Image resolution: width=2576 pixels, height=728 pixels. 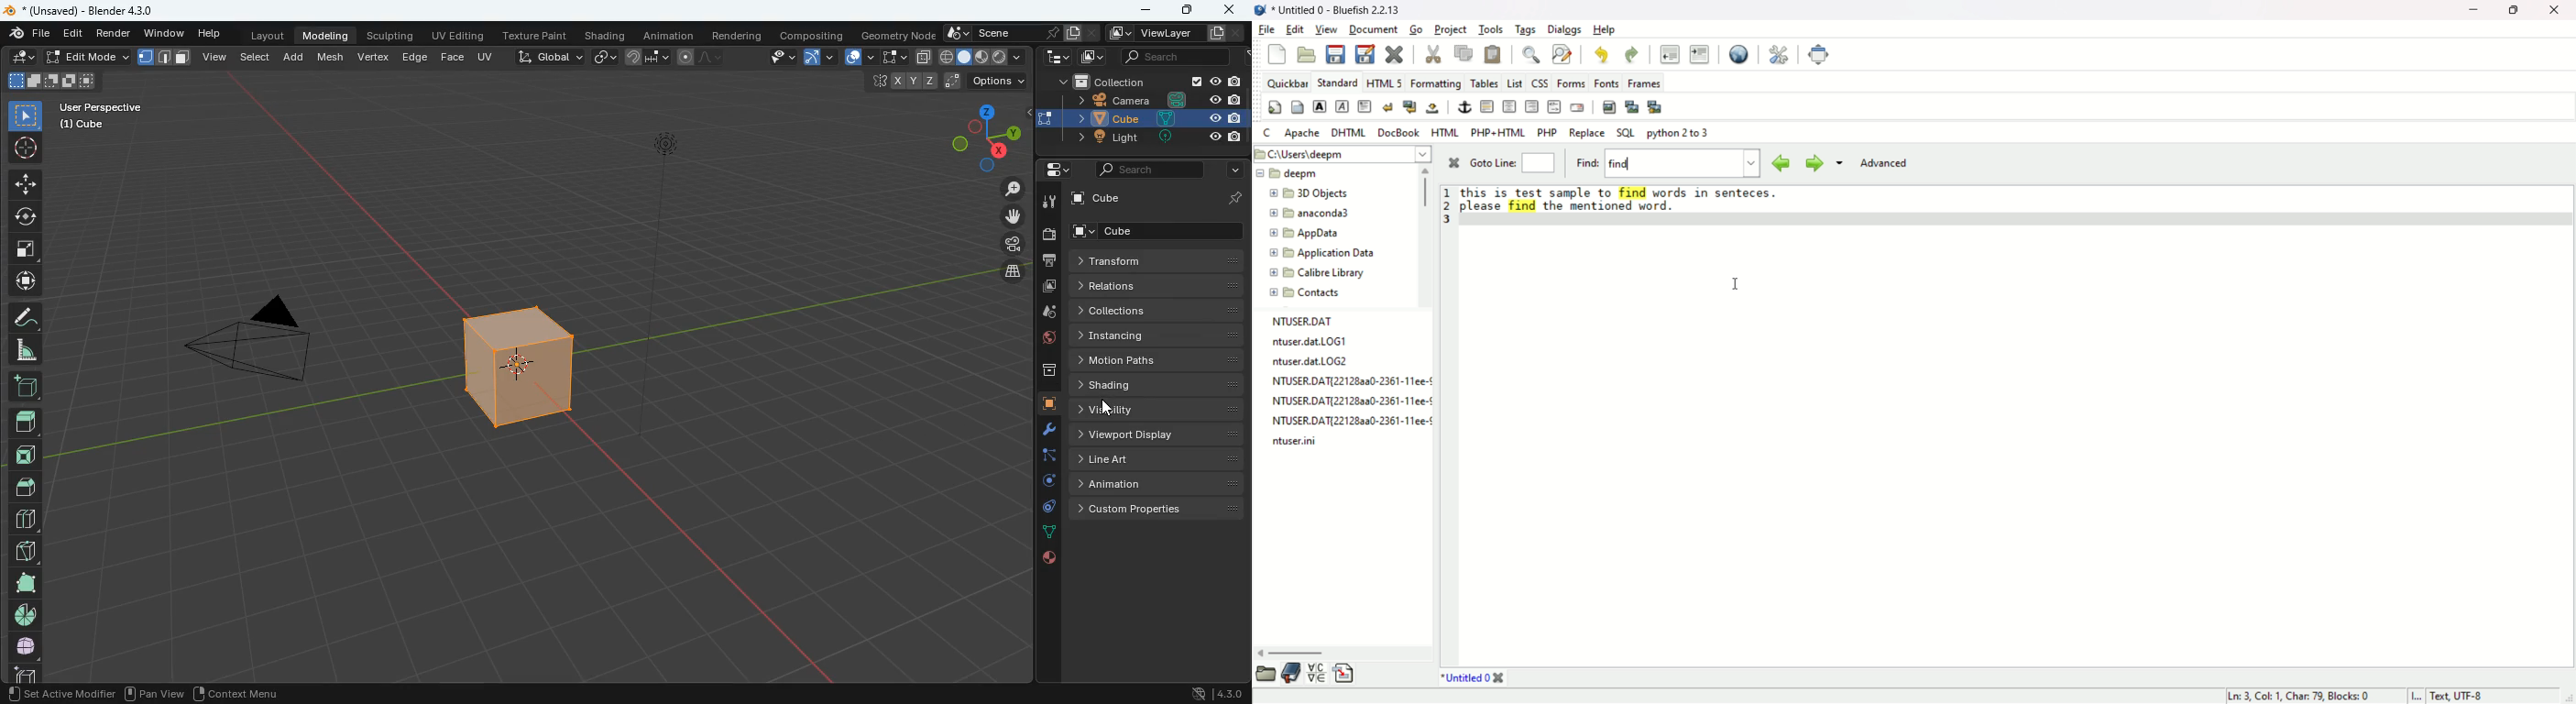 I want to click on file, so click(x=1266, y=30).